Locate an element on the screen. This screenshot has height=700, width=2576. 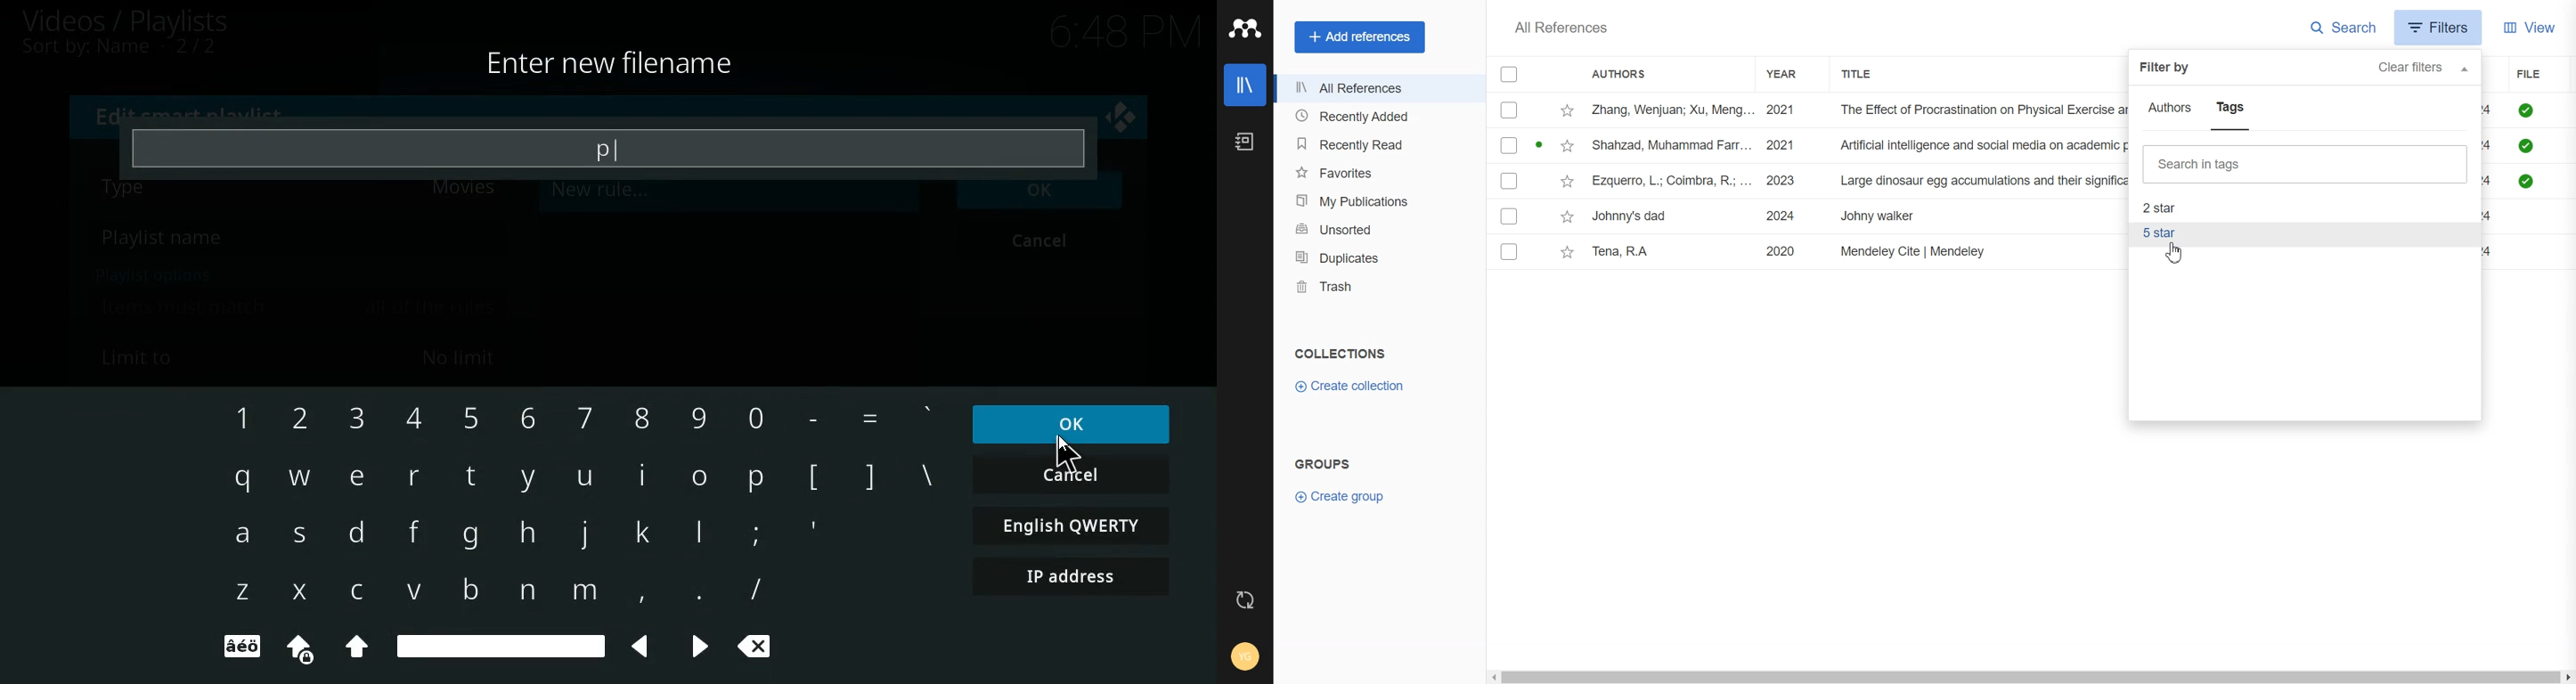
sort by name is located at coordinates (129, 49).